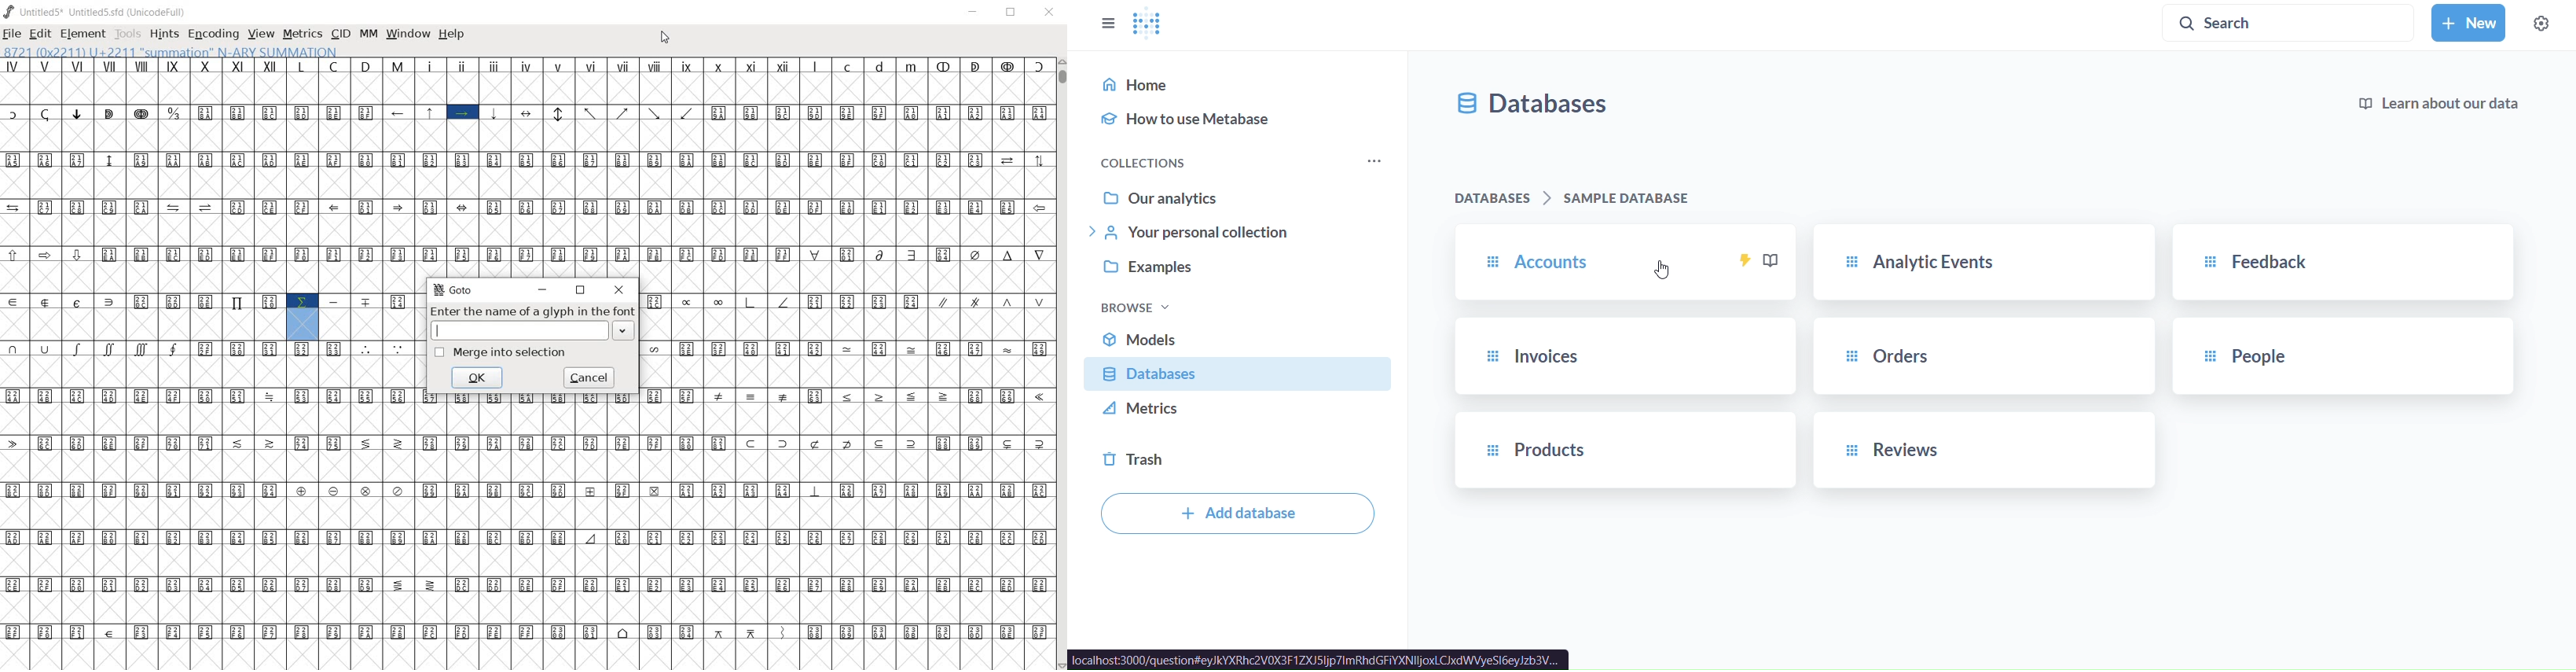 This screenshot has height=672, width=2576. Describe the element at coordinates (530, 231) in the screenshot. I see `empty cells` at that location.